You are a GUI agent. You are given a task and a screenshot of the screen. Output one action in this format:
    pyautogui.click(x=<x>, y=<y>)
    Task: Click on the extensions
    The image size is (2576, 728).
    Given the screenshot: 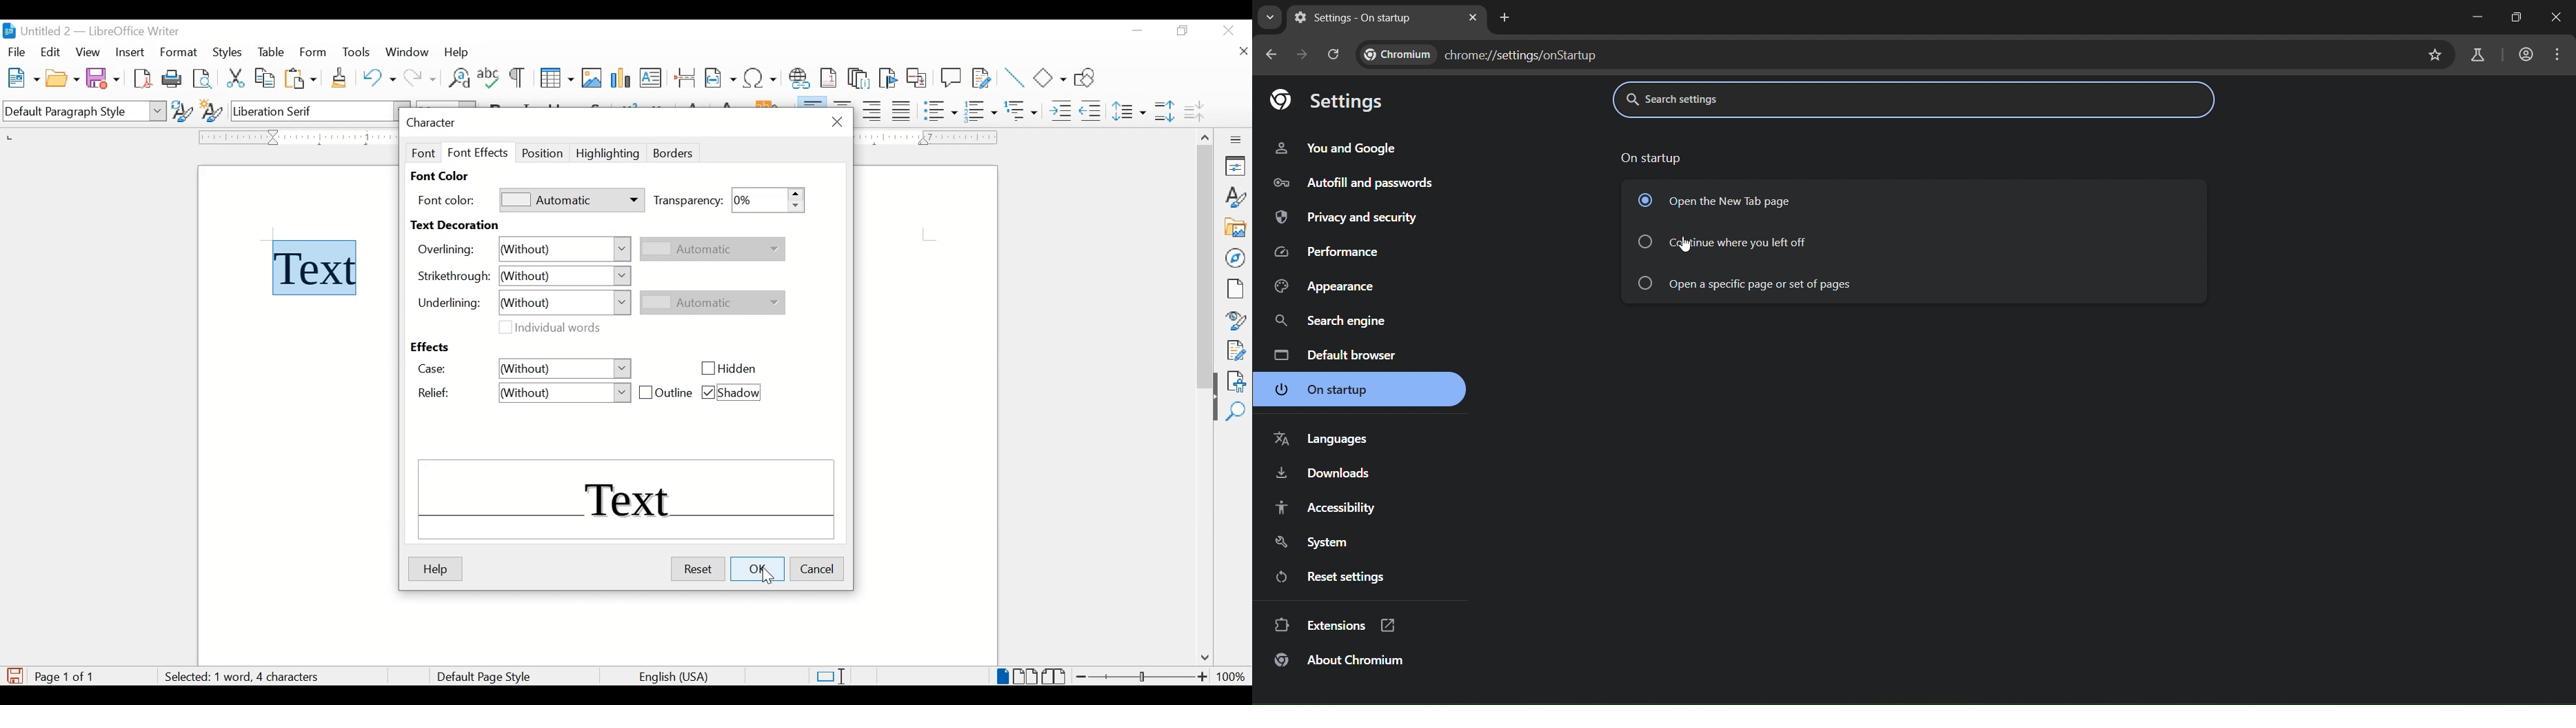 What is the action you would take?
    pyautogui.click(x=1340, y=625)
    